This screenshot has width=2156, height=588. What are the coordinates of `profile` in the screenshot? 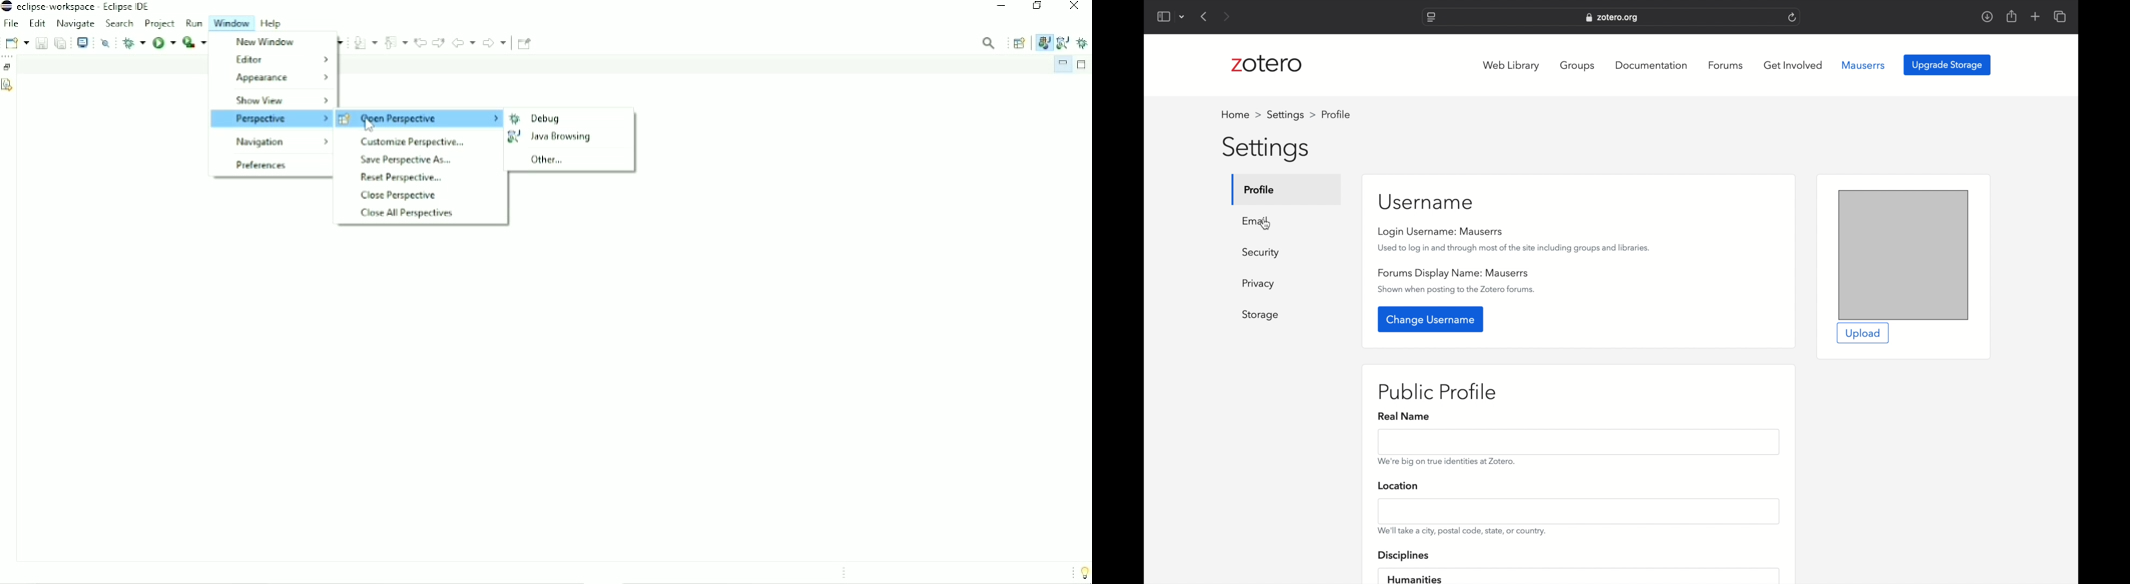 It's located at (1336, 115).